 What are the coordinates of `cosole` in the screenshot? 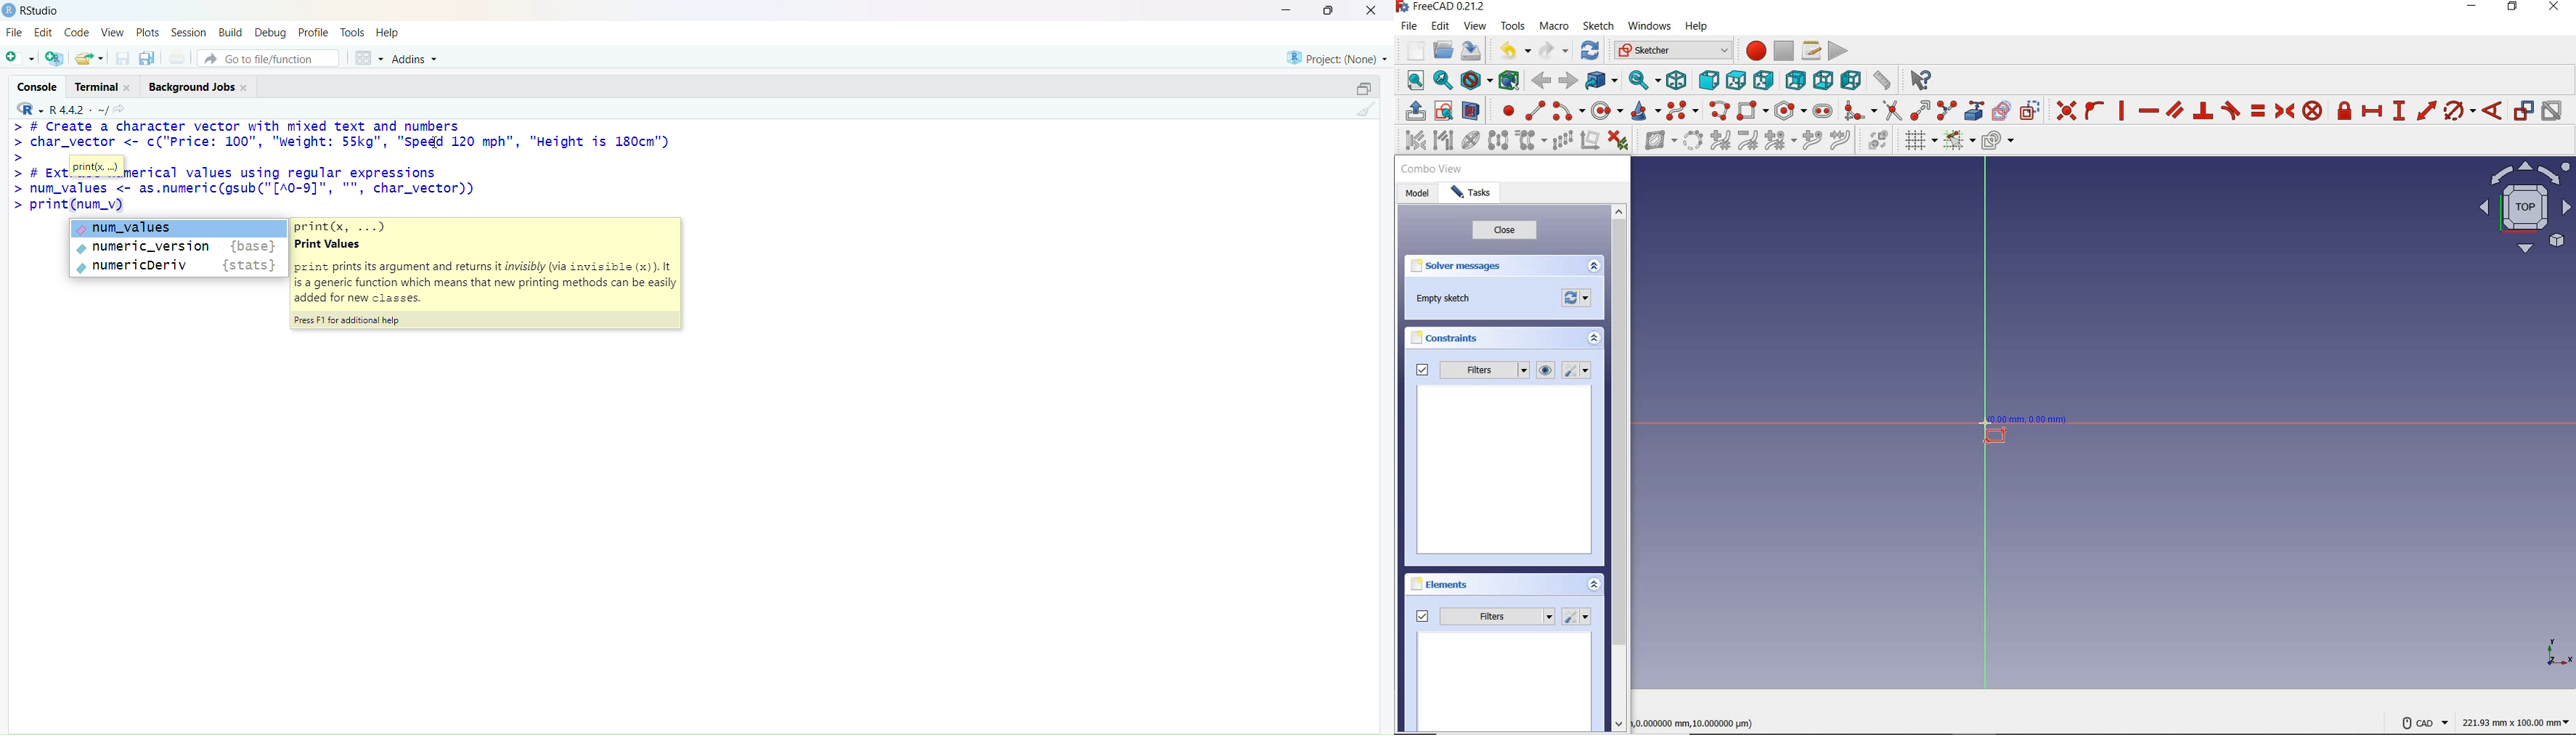 It's located at (38, 87).